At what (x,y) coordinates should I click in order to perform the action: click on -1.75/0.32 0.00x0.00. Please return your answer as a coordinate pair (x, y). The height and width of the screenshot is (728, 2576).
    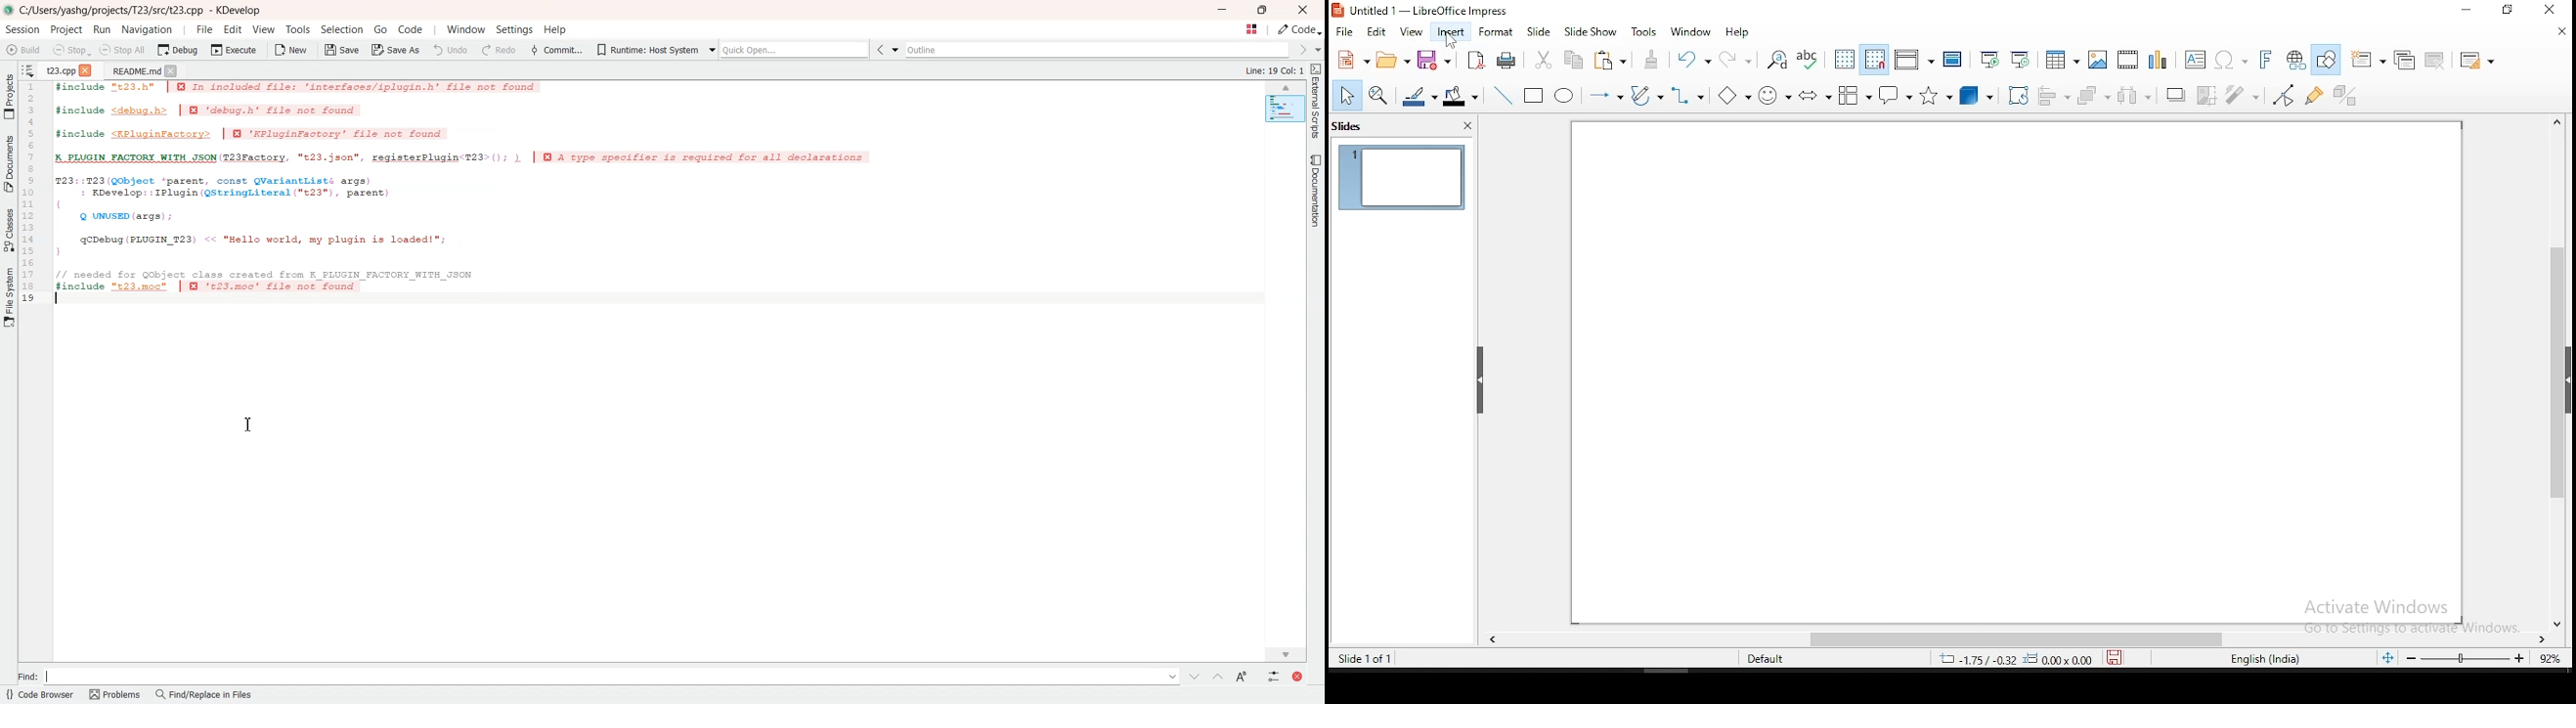
    Looking at the image, I should click on (2014, 659).